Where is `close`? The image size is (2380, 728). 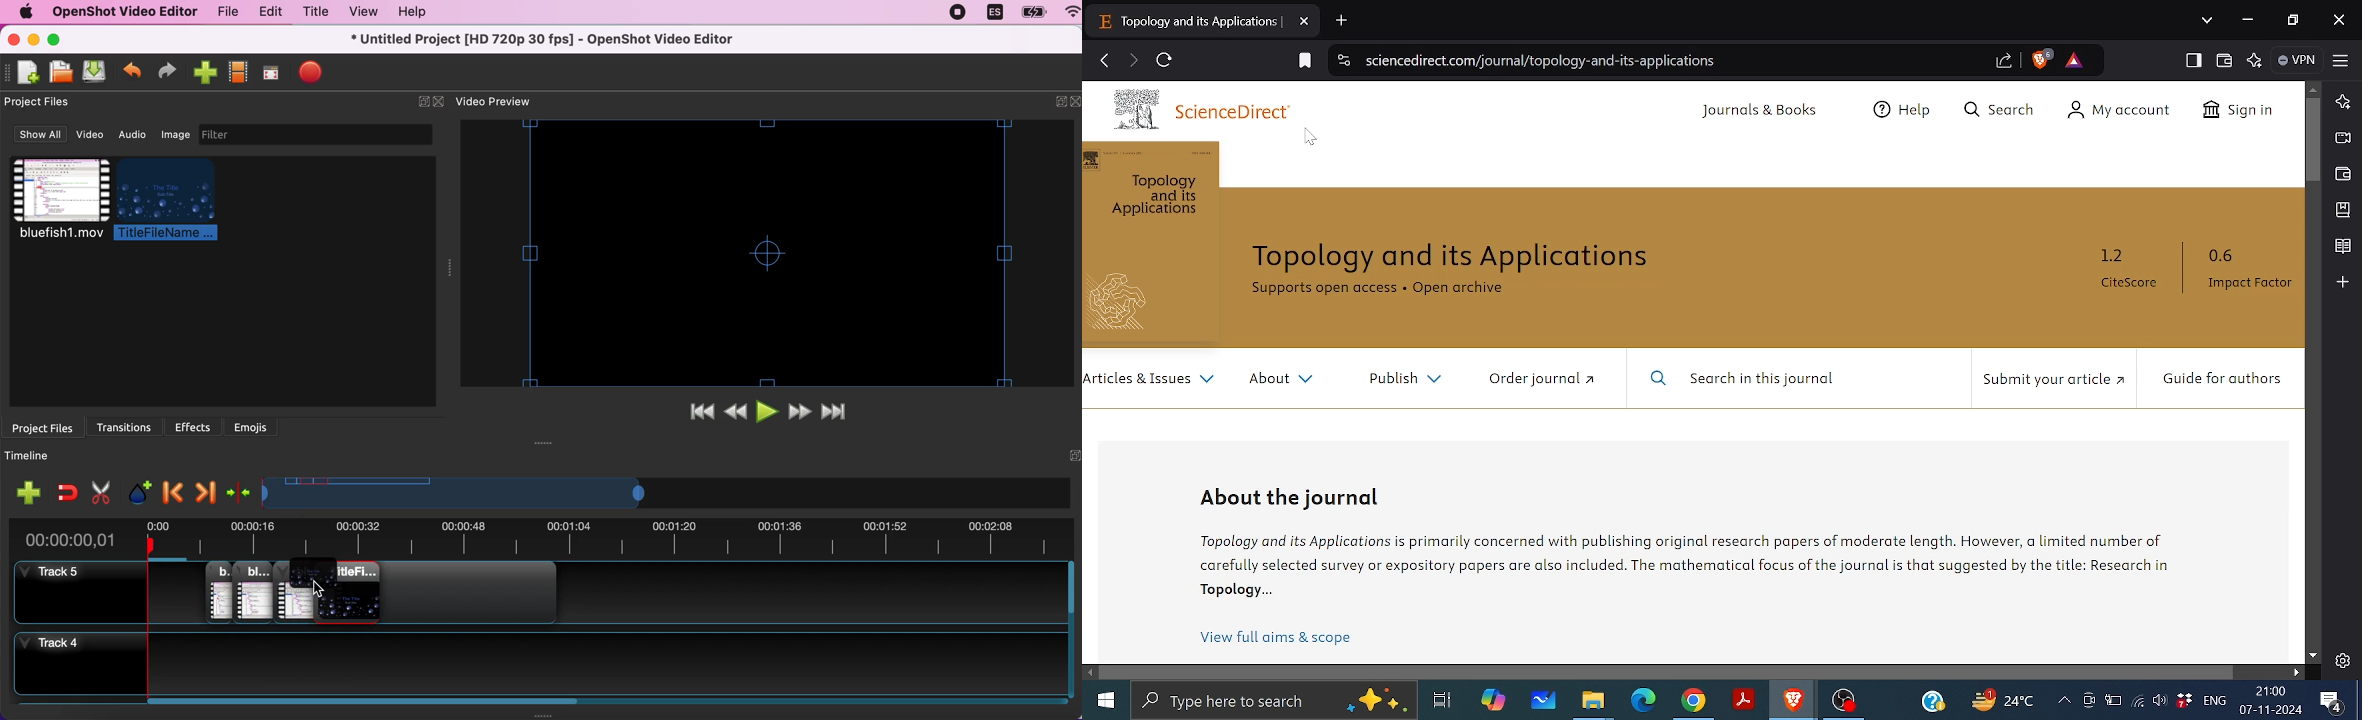 close is located at coordinates (440, 102).